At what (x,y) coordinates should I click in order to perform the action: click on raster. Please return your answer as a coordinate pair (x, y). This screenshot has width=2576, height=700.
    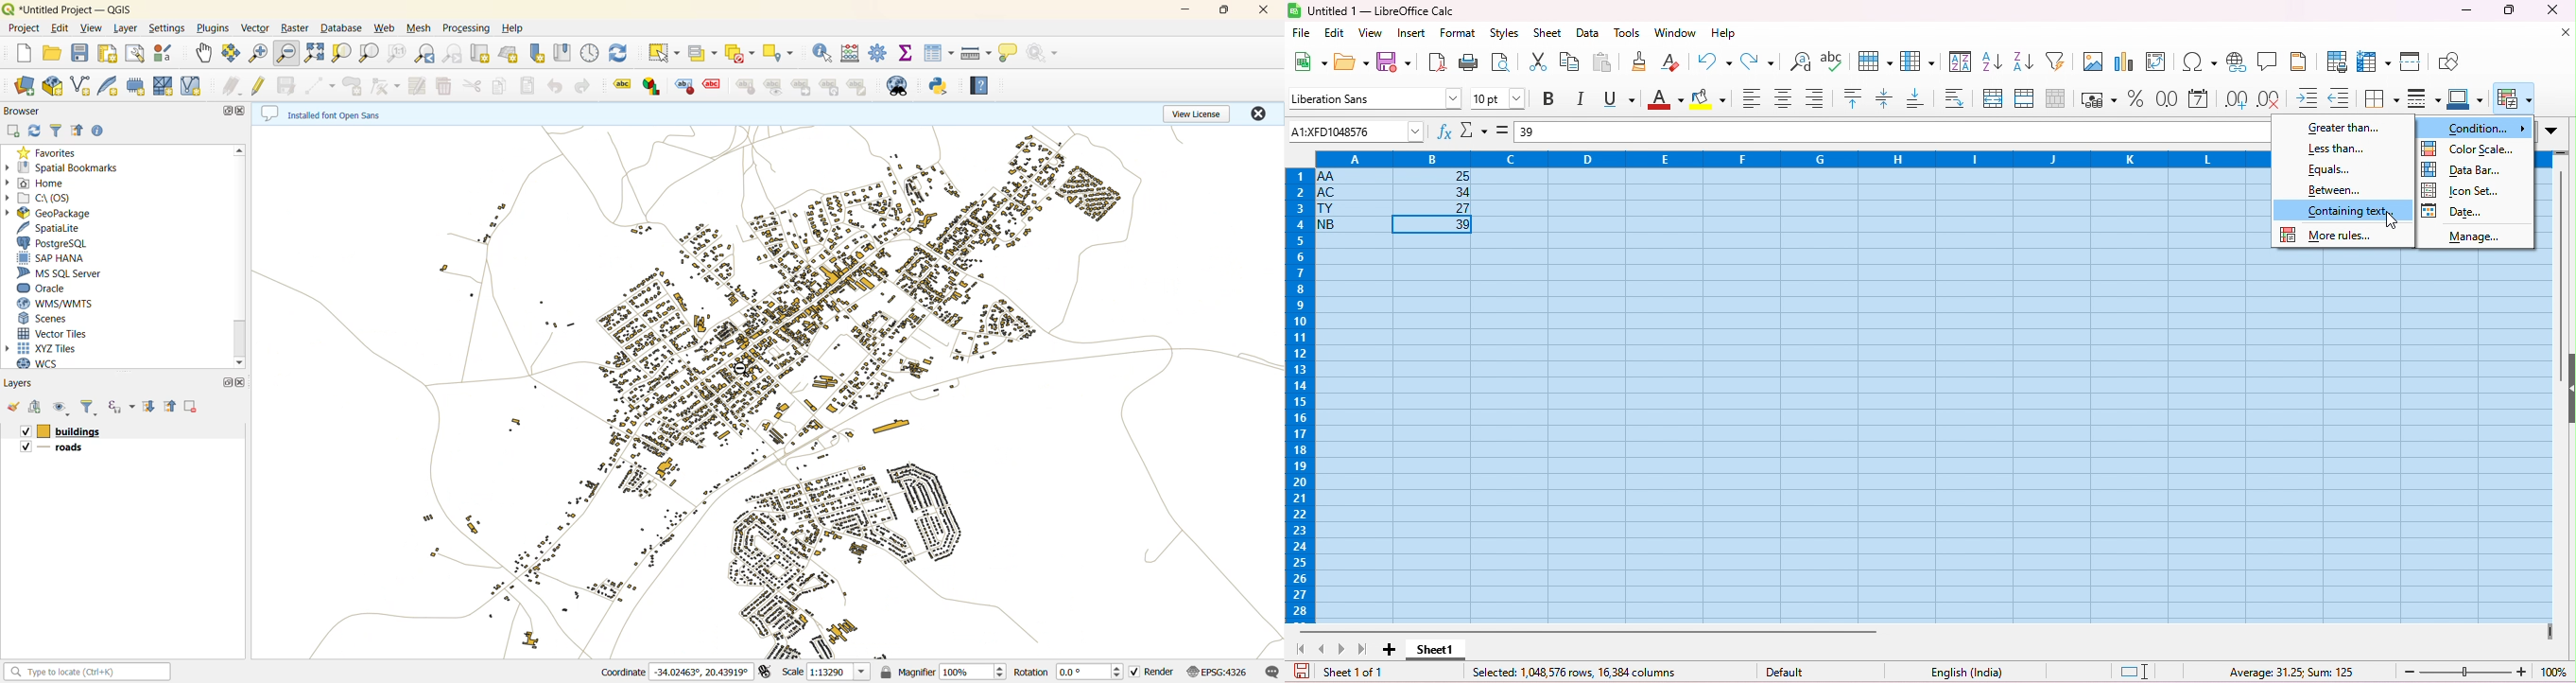
    Looking at the image, I should click on (296, 27).